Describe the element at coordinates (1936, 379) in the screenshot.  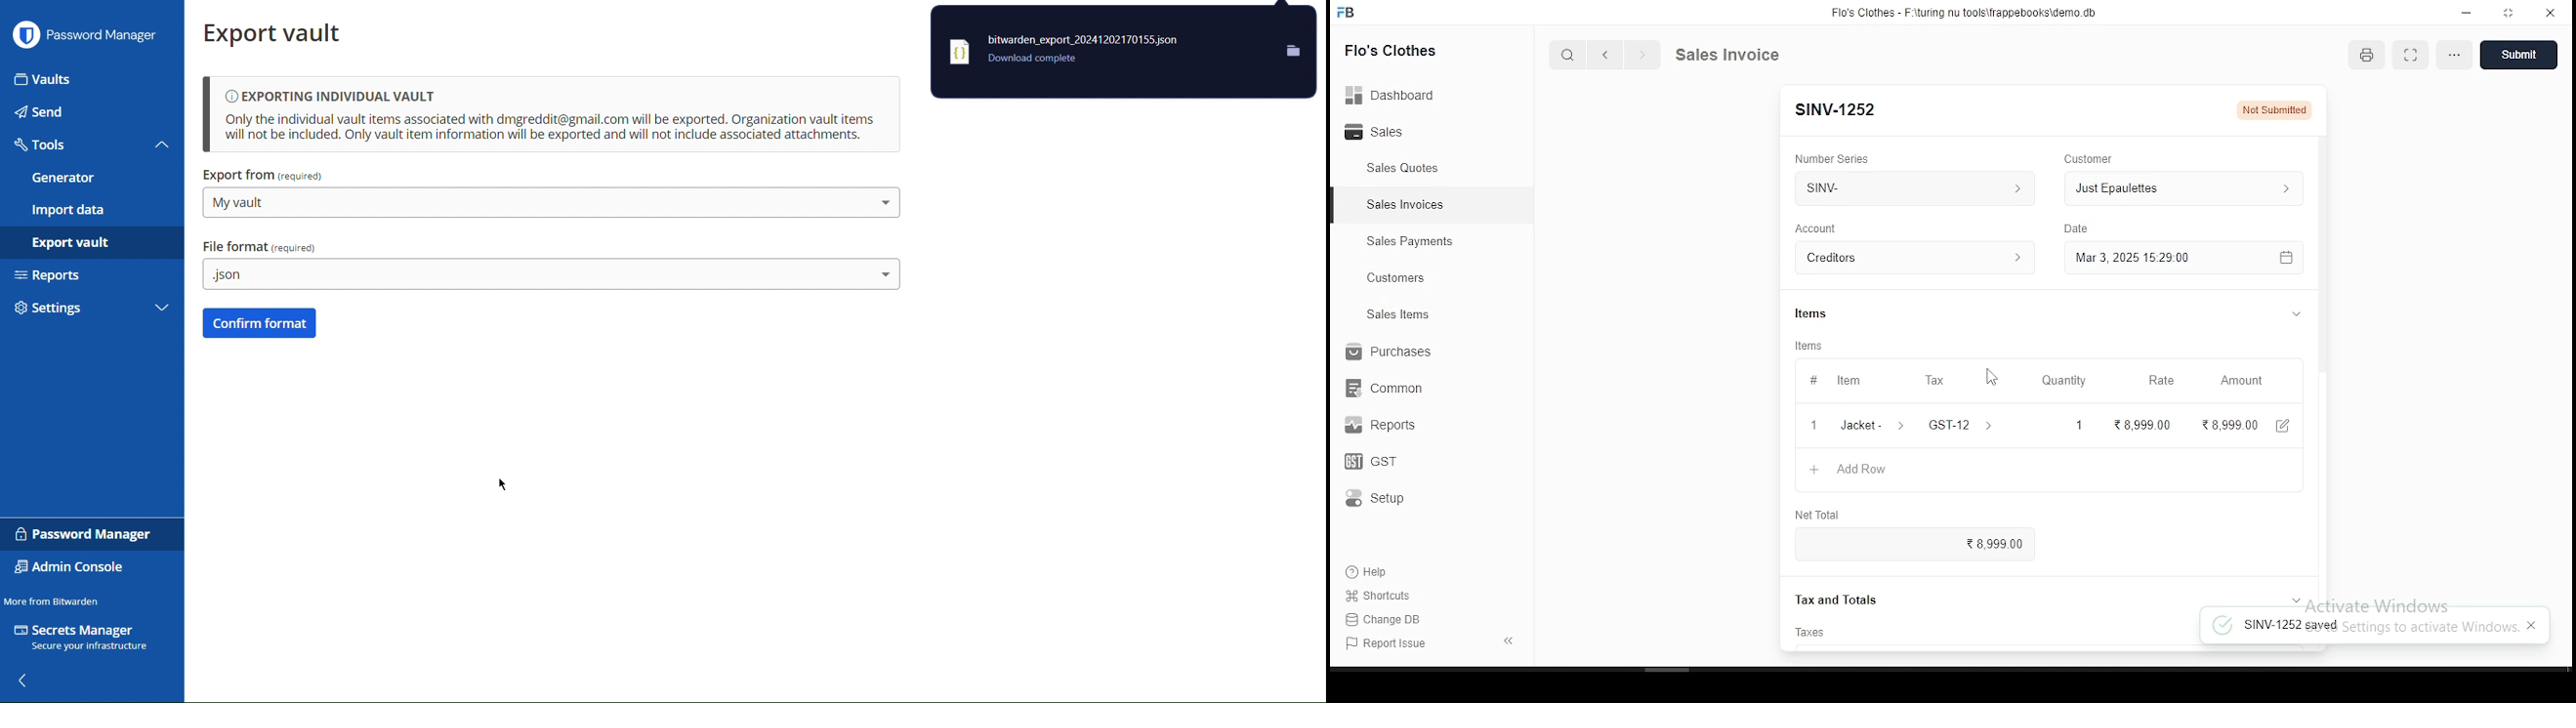
I see `tax` at that location.